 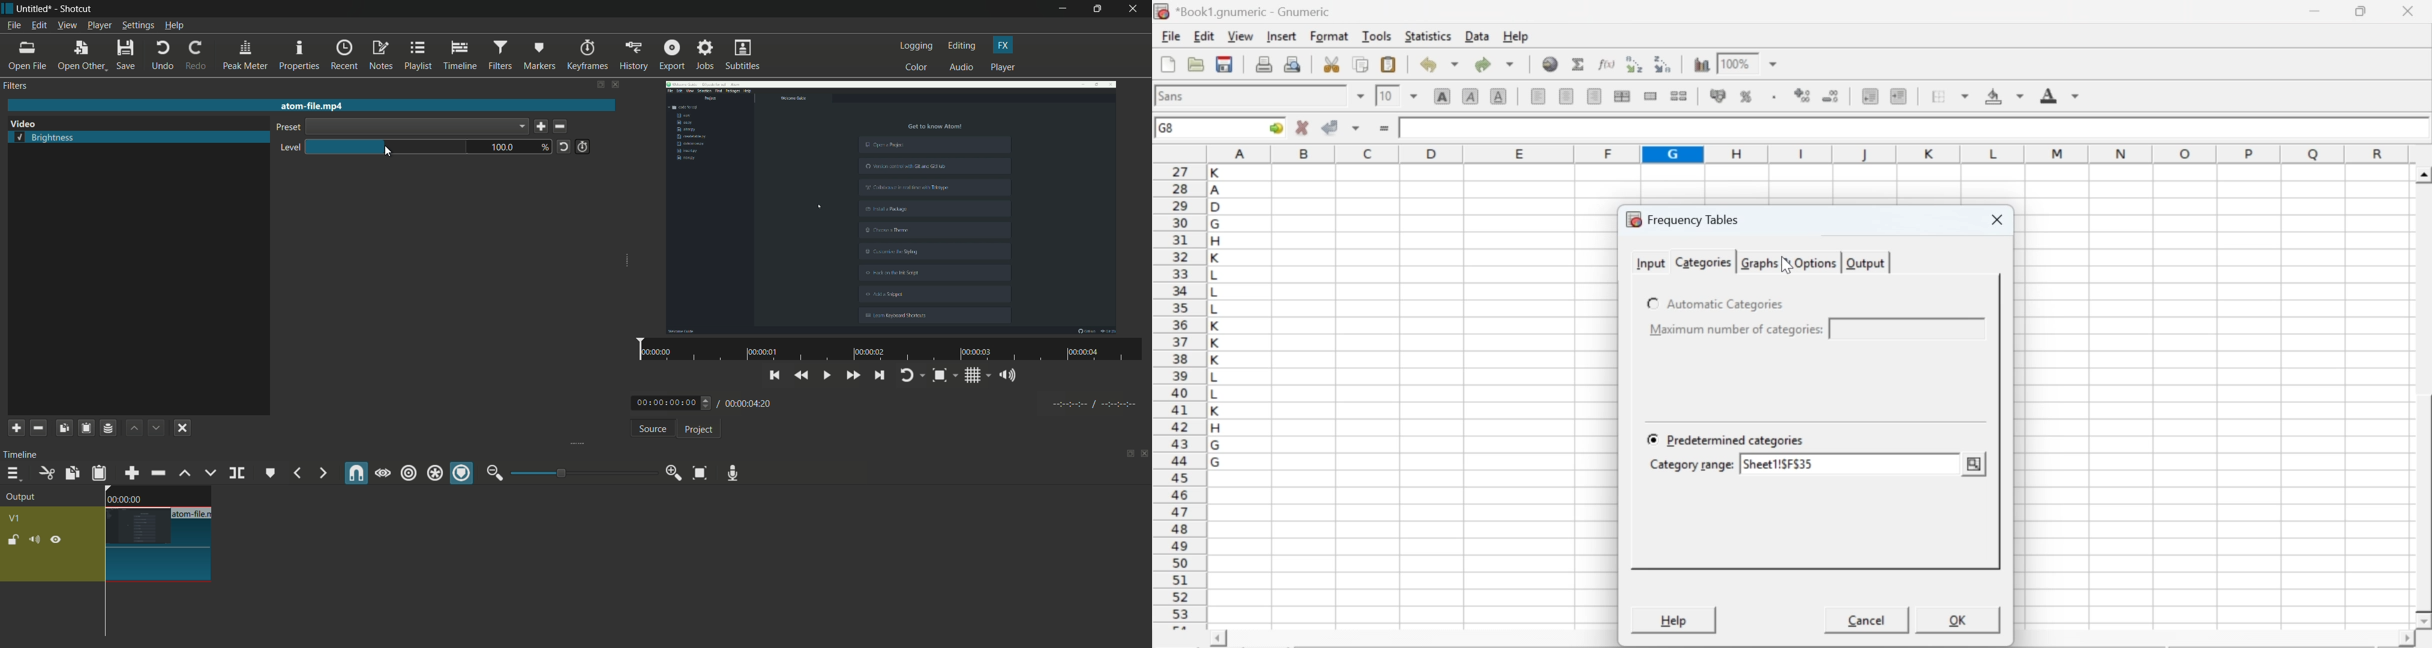 I want to click on bold, so click(x=1443, y=95).